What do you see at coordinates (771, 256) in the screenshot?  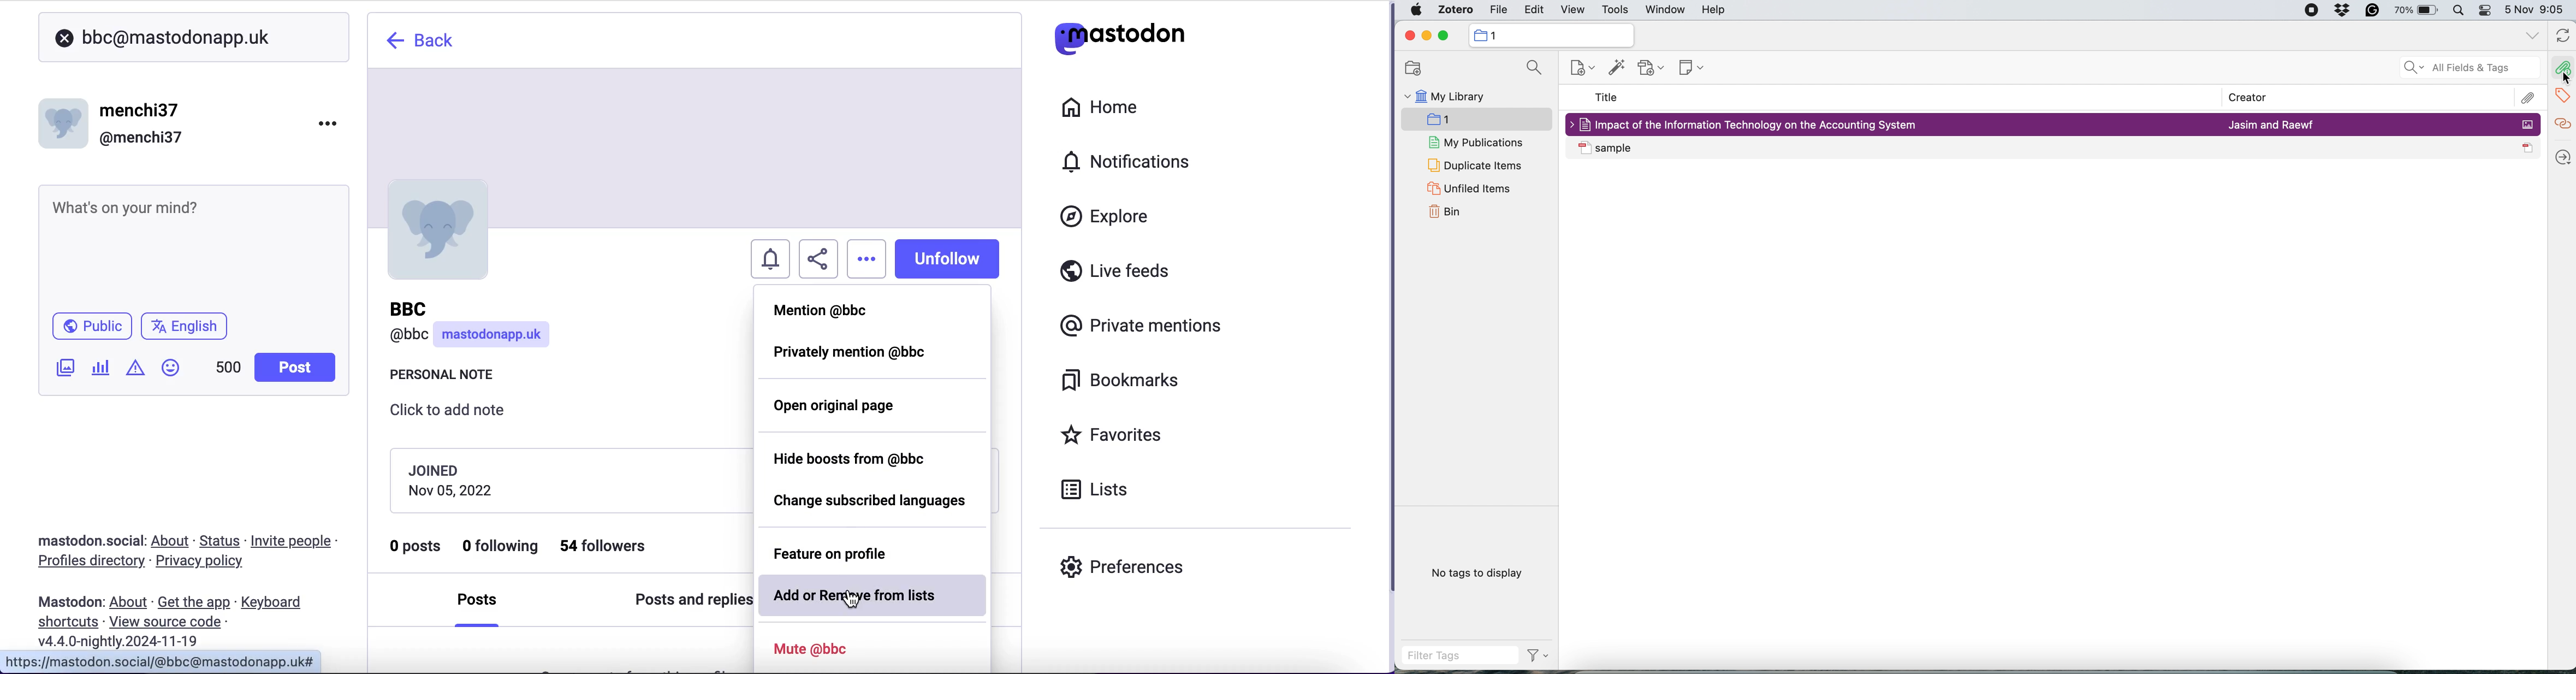 I see `turn notifications on` at bounding box center [771, 256].